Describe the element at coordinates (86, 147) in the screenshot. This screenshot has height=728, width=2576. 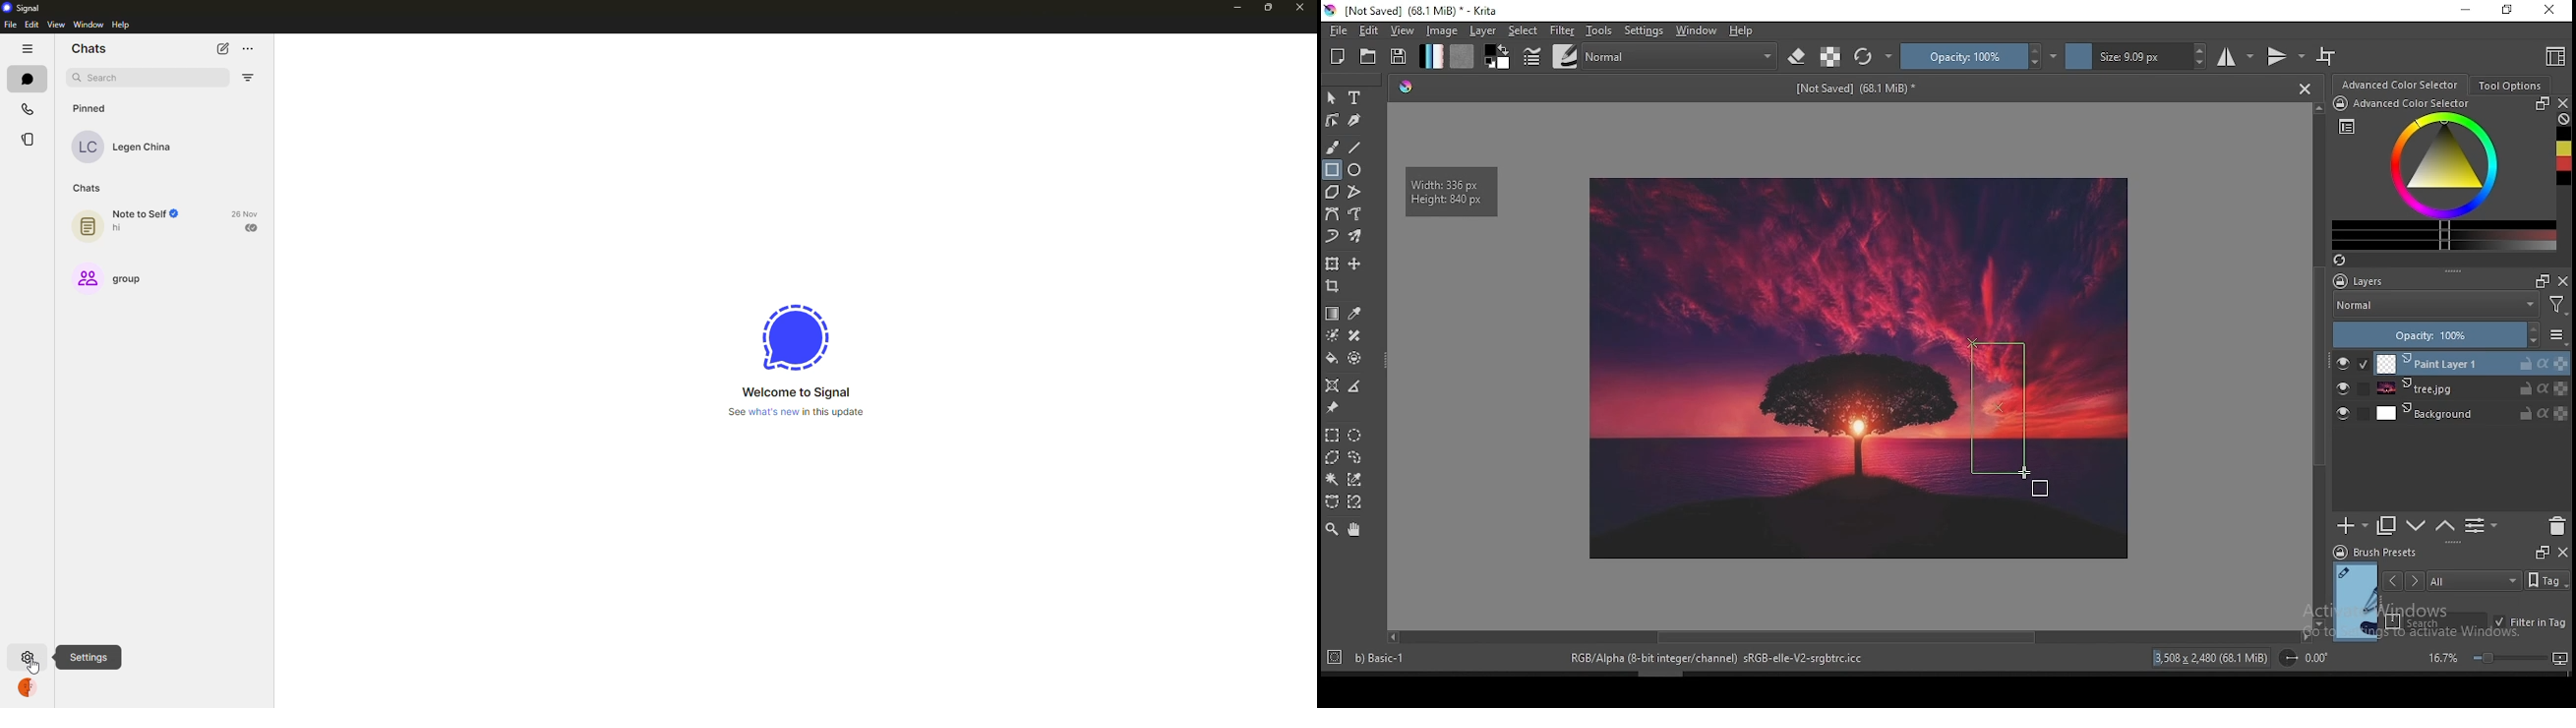
I see `LC` at that location.